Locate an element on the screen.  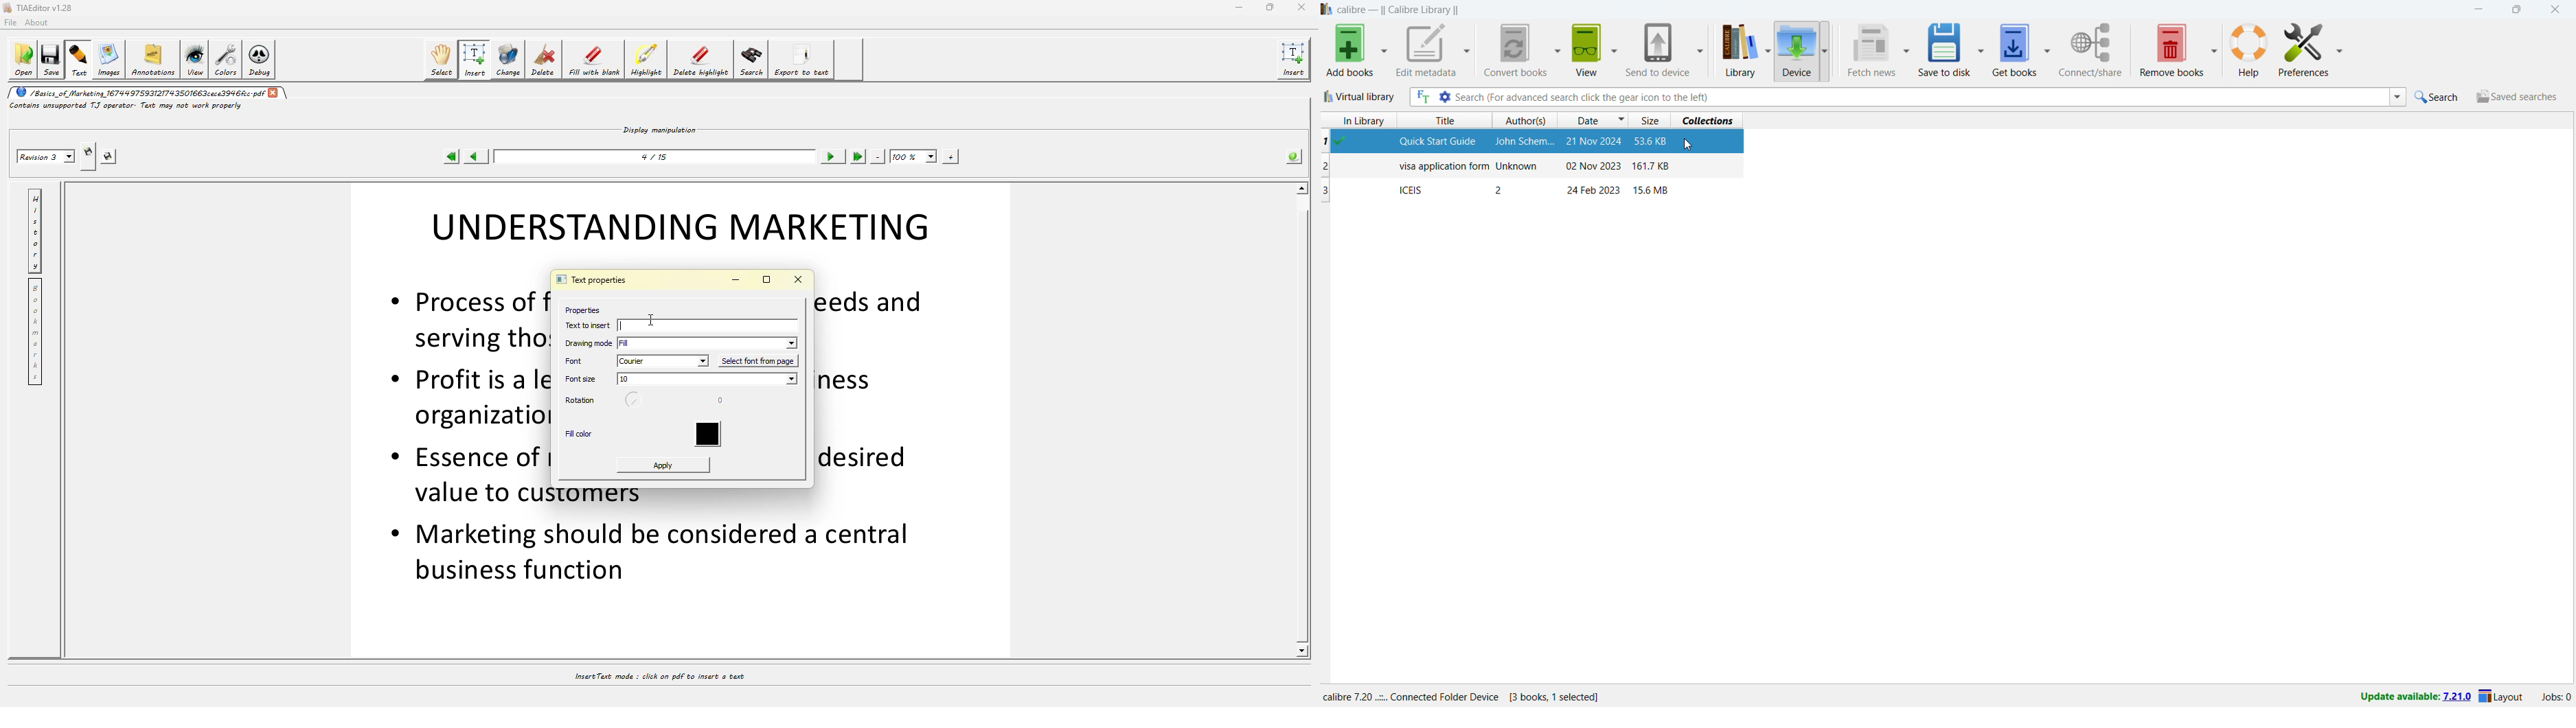
remove books options is located at coordinates (2214, 48).